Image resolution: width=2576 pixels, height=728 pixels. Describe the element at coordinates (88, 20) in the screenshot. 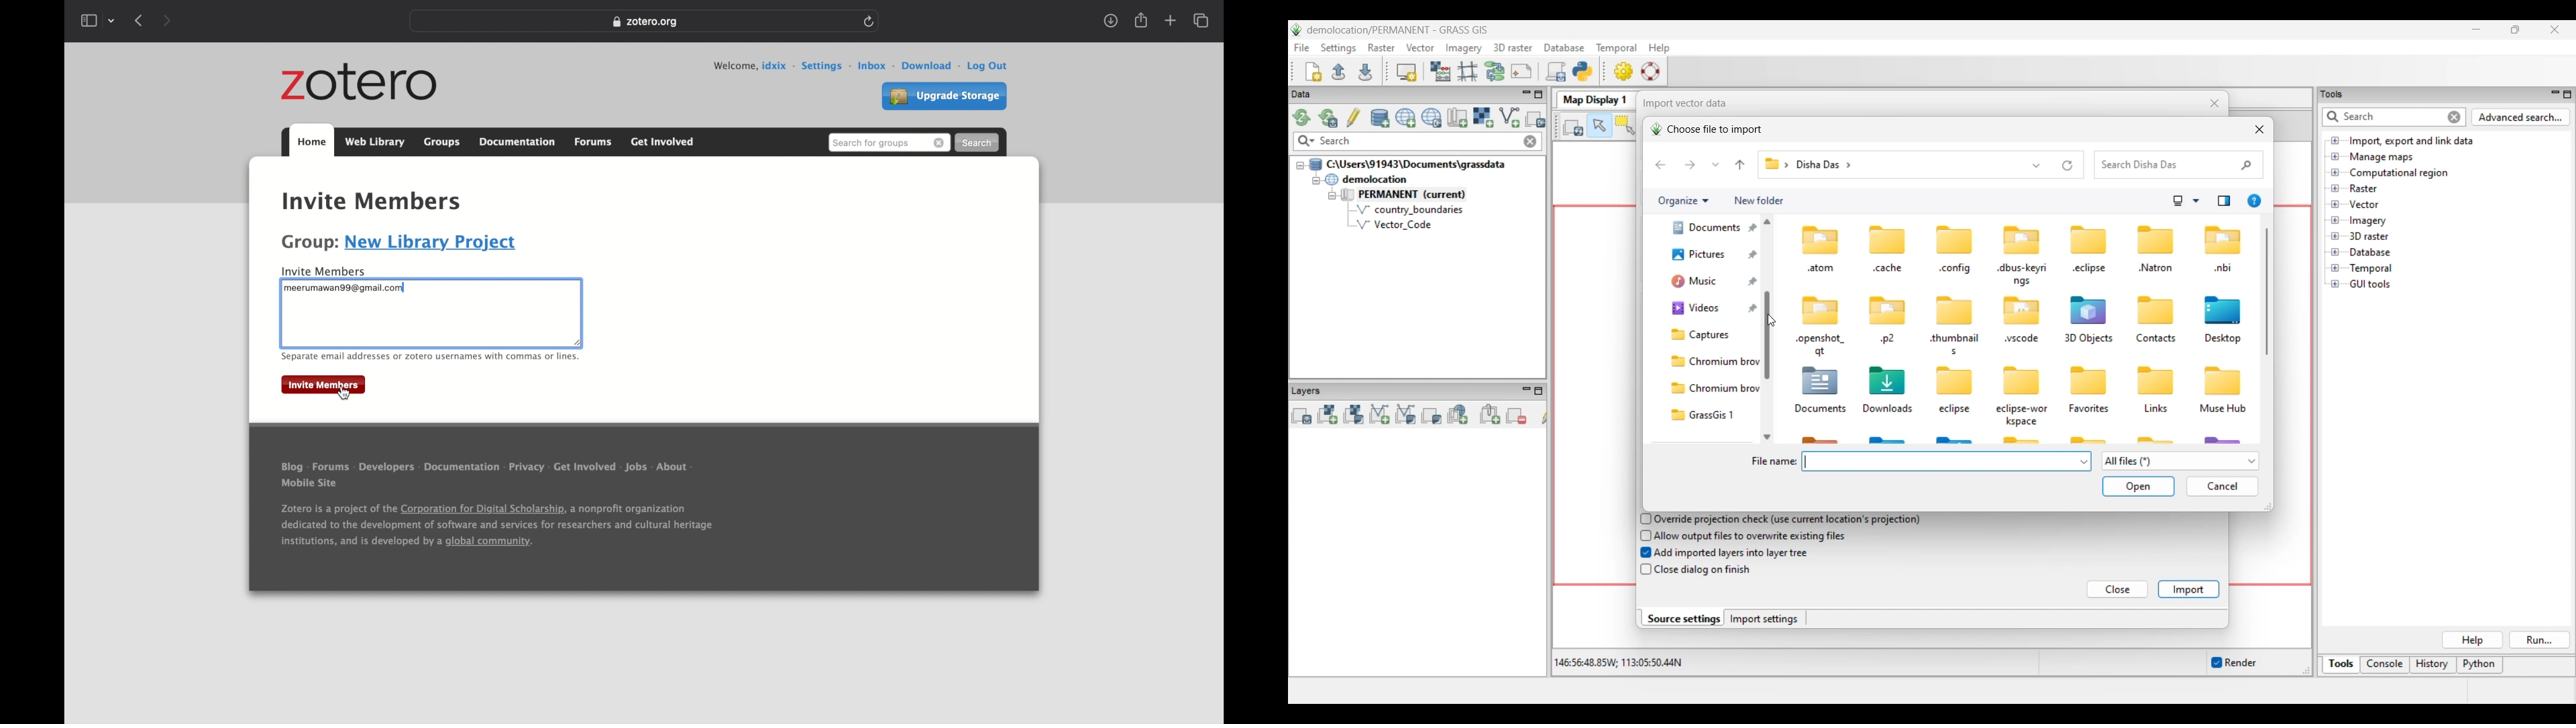

I see `show sidebar` at that location.